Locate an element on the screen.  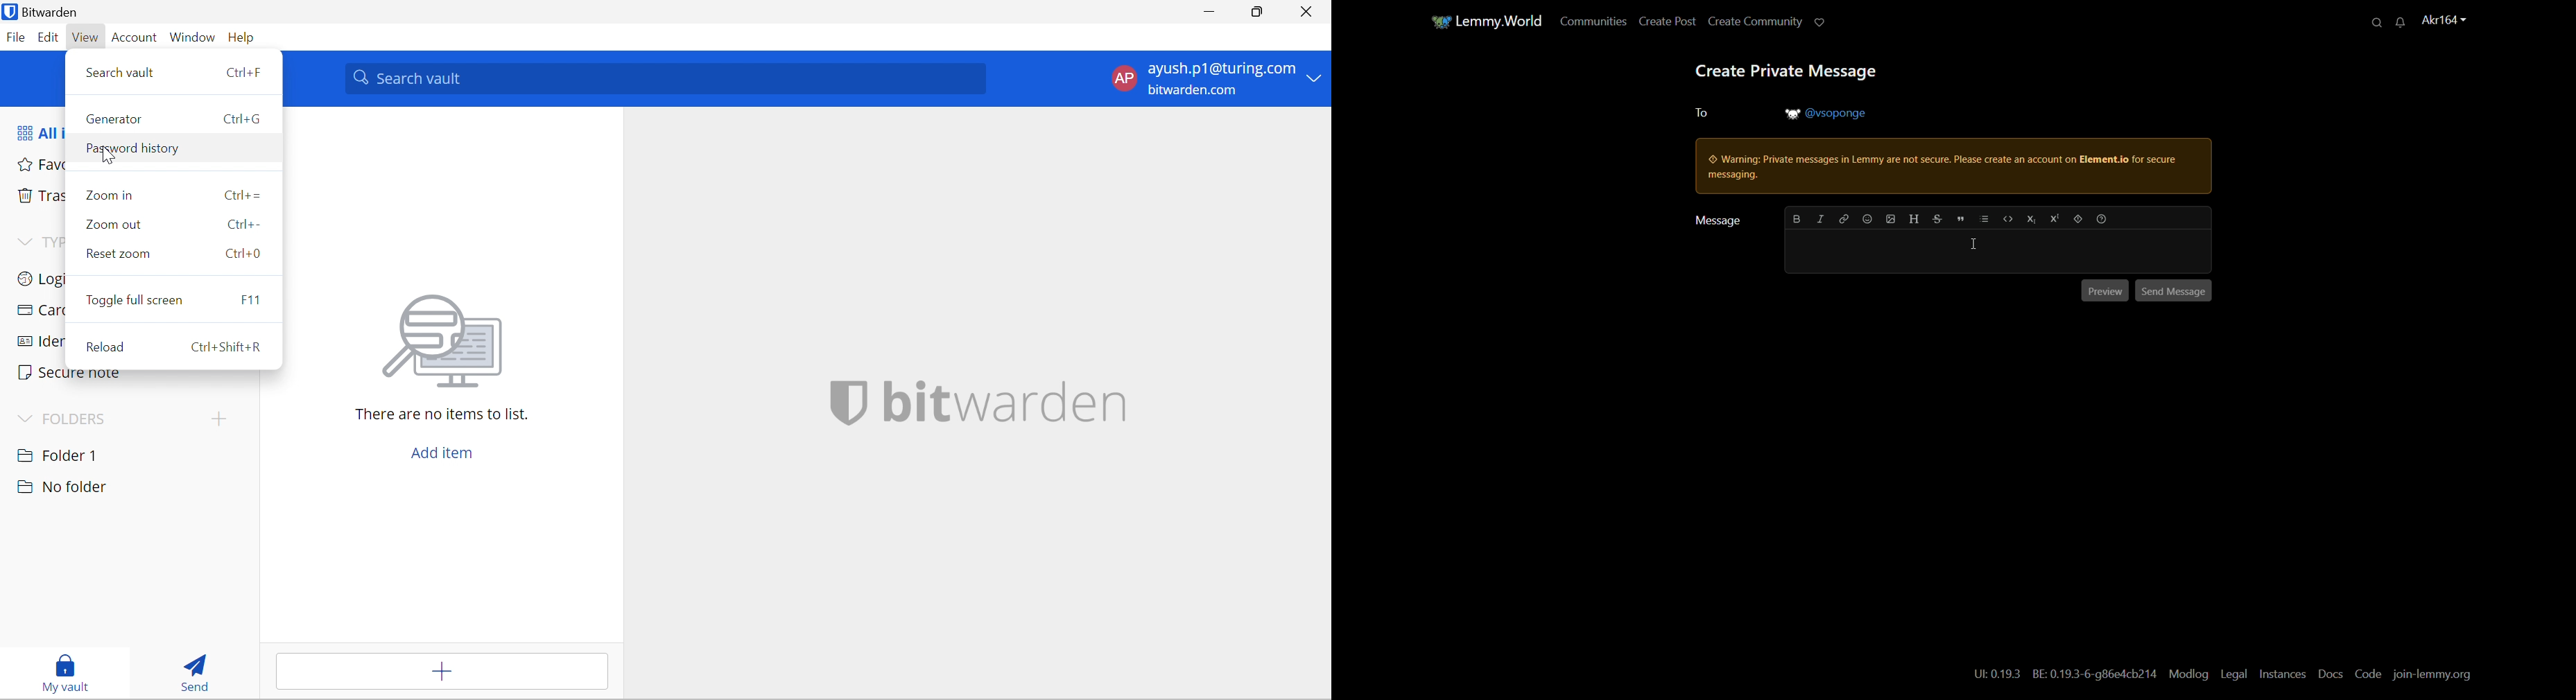
Account options is located at coordinates (1214, 77).